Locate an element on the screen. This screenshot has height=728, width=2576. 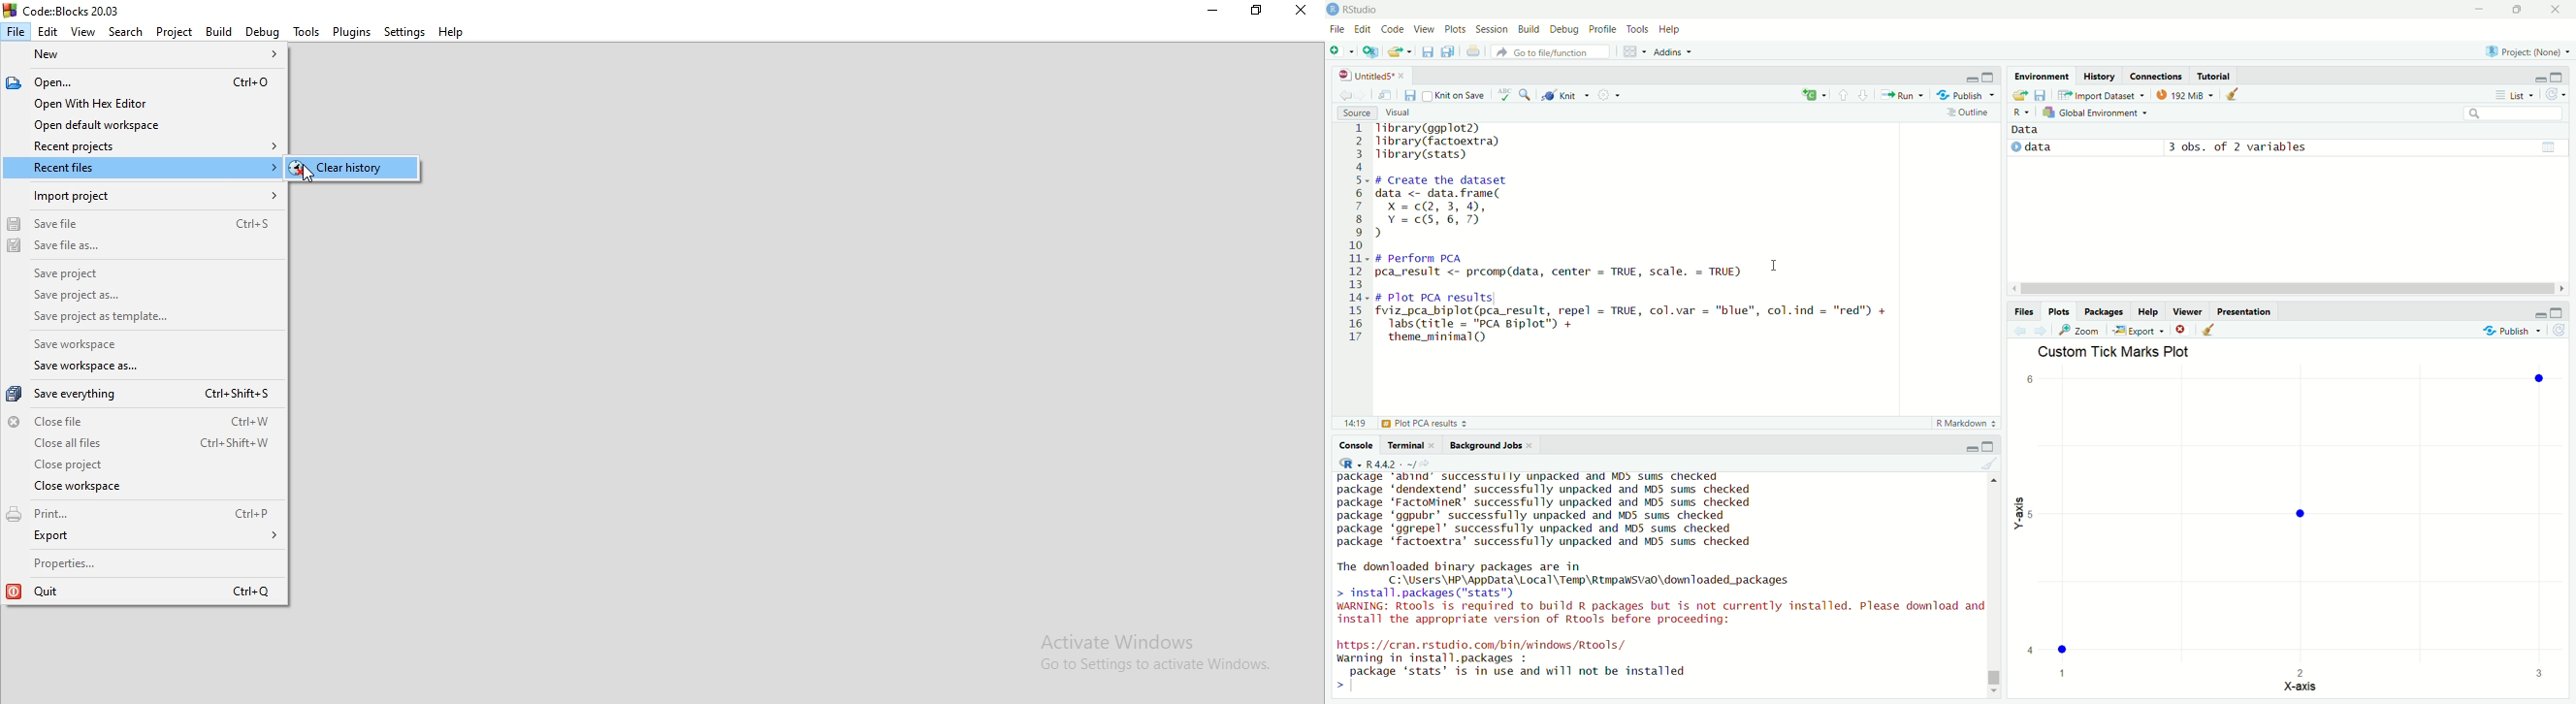
global environment is located at coordinates (2098, 113).